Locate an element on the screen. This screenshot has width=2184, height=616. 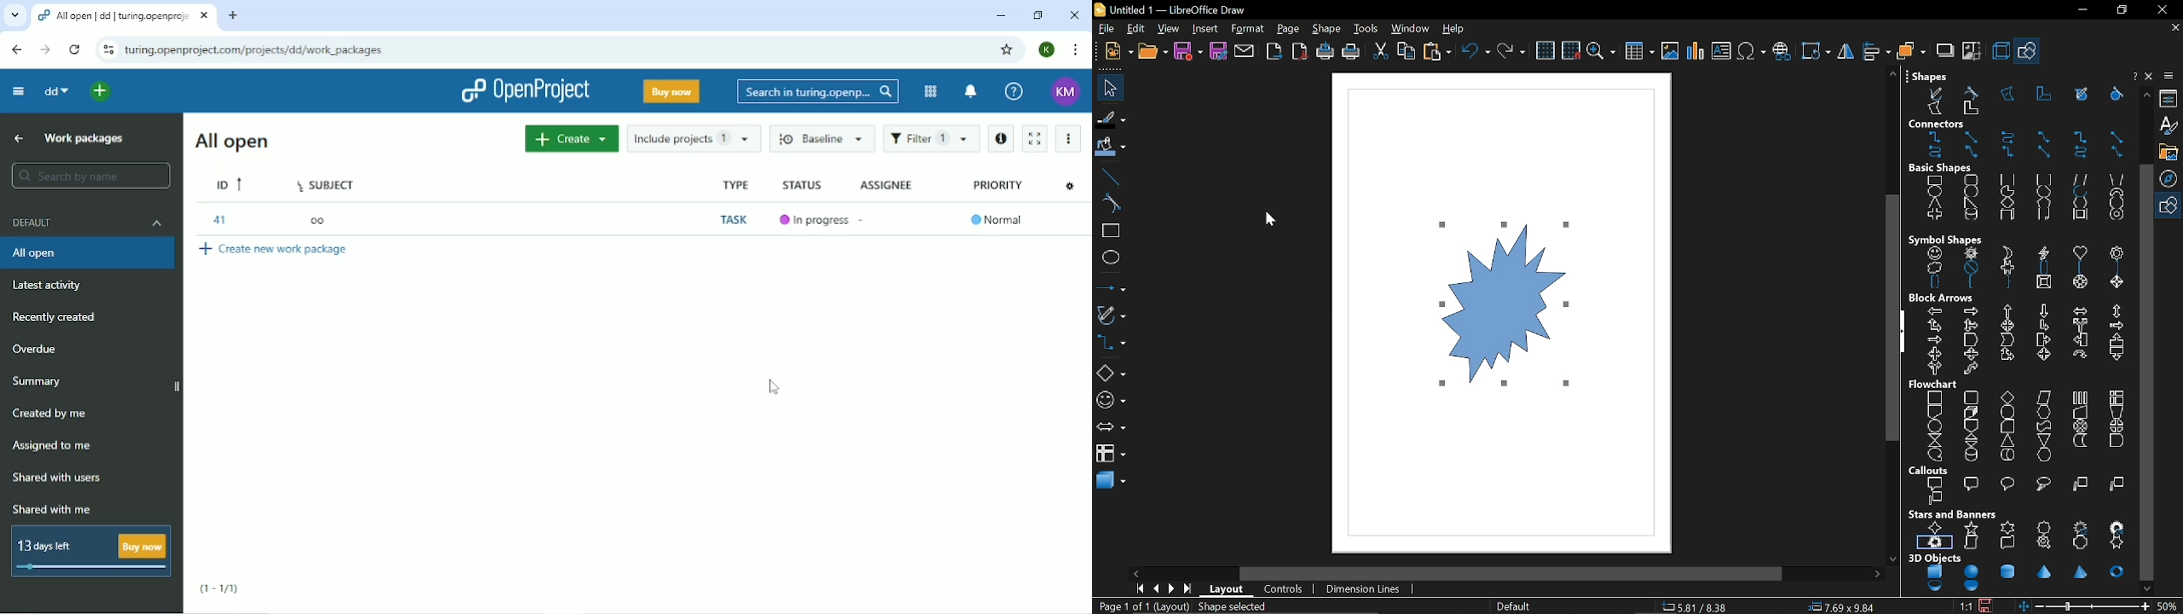
3d effect is located at coordinates (2000, 51).